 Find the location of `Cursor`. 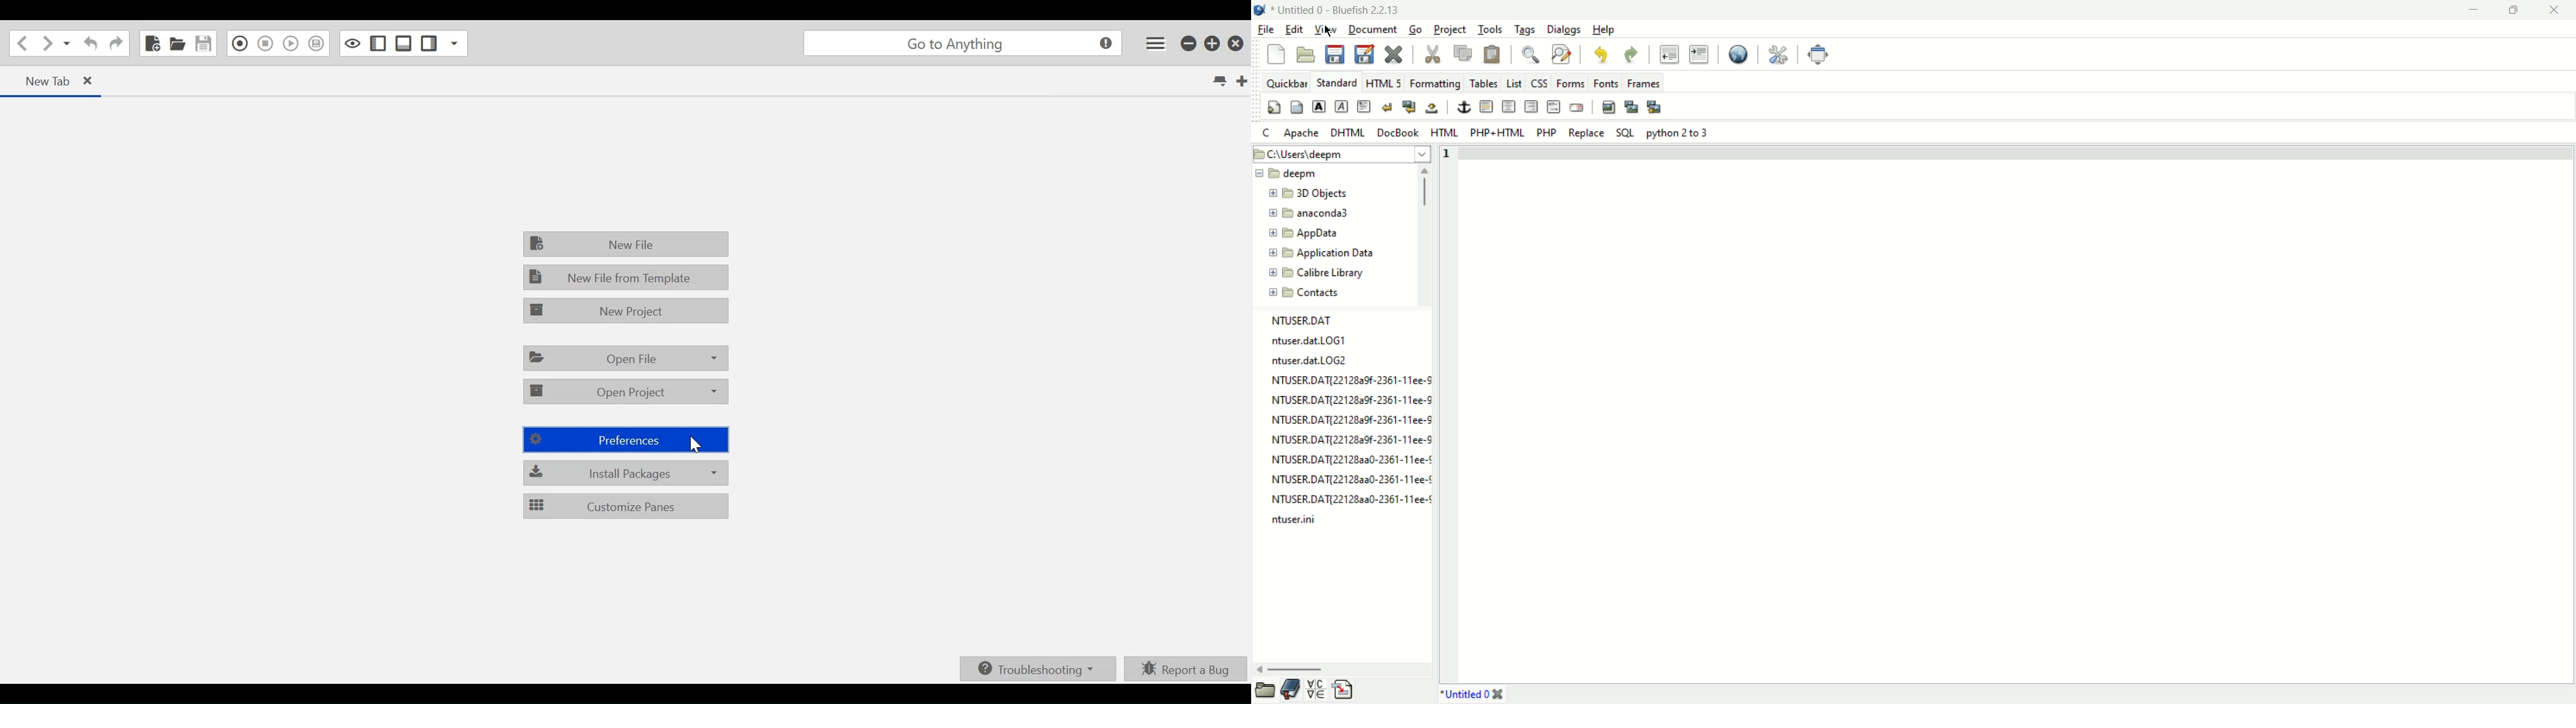

Cursor is located at coordinates (694, 444).